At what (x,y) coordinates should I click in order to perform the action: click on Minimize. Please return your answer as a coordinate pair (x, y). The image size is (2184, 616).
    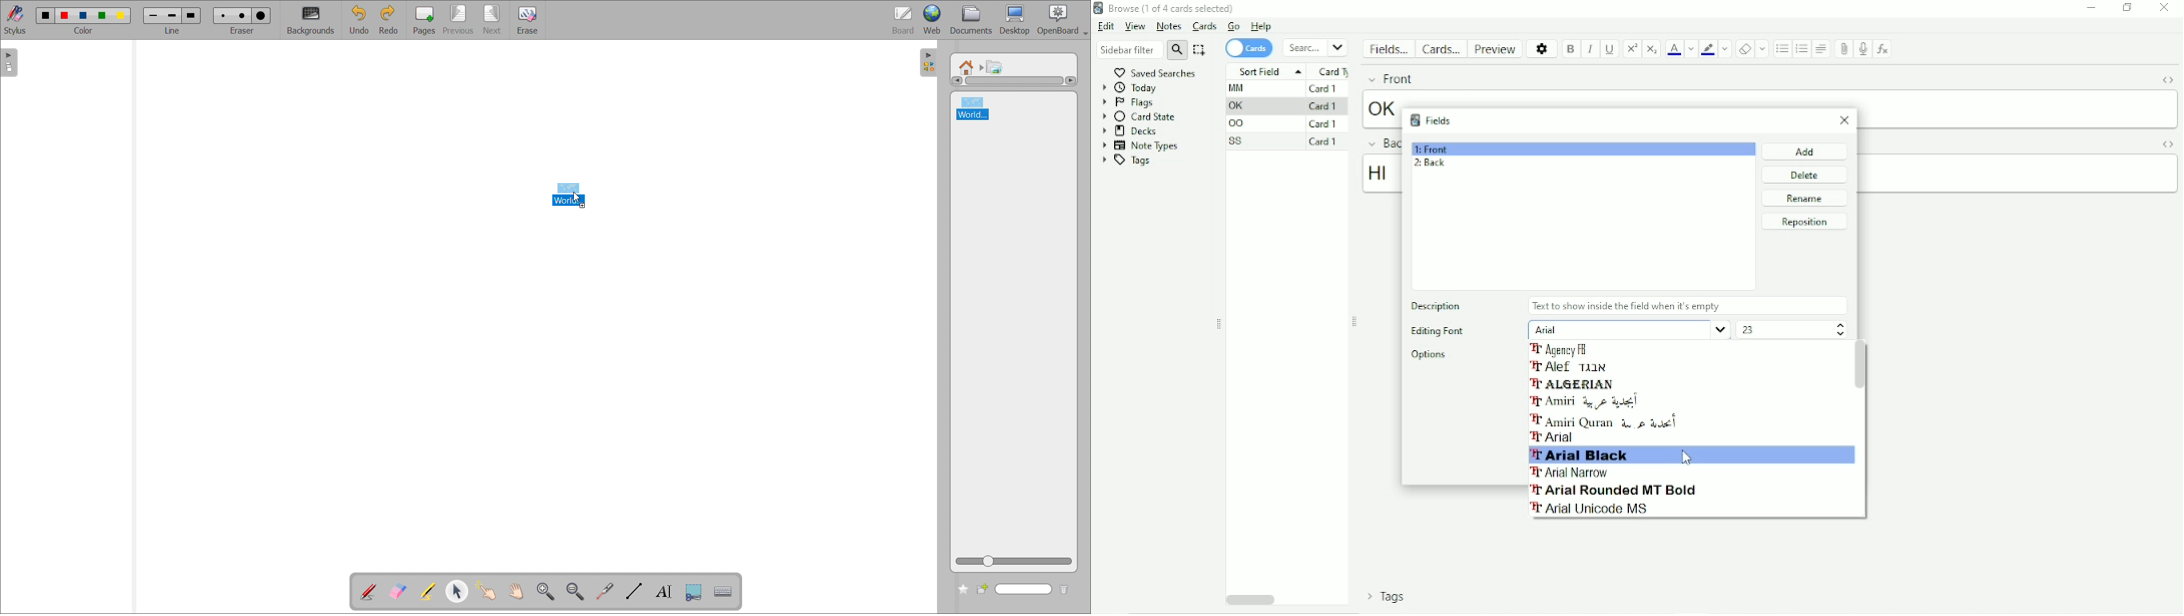
    Looking at the image, I should click on (2092, 8).